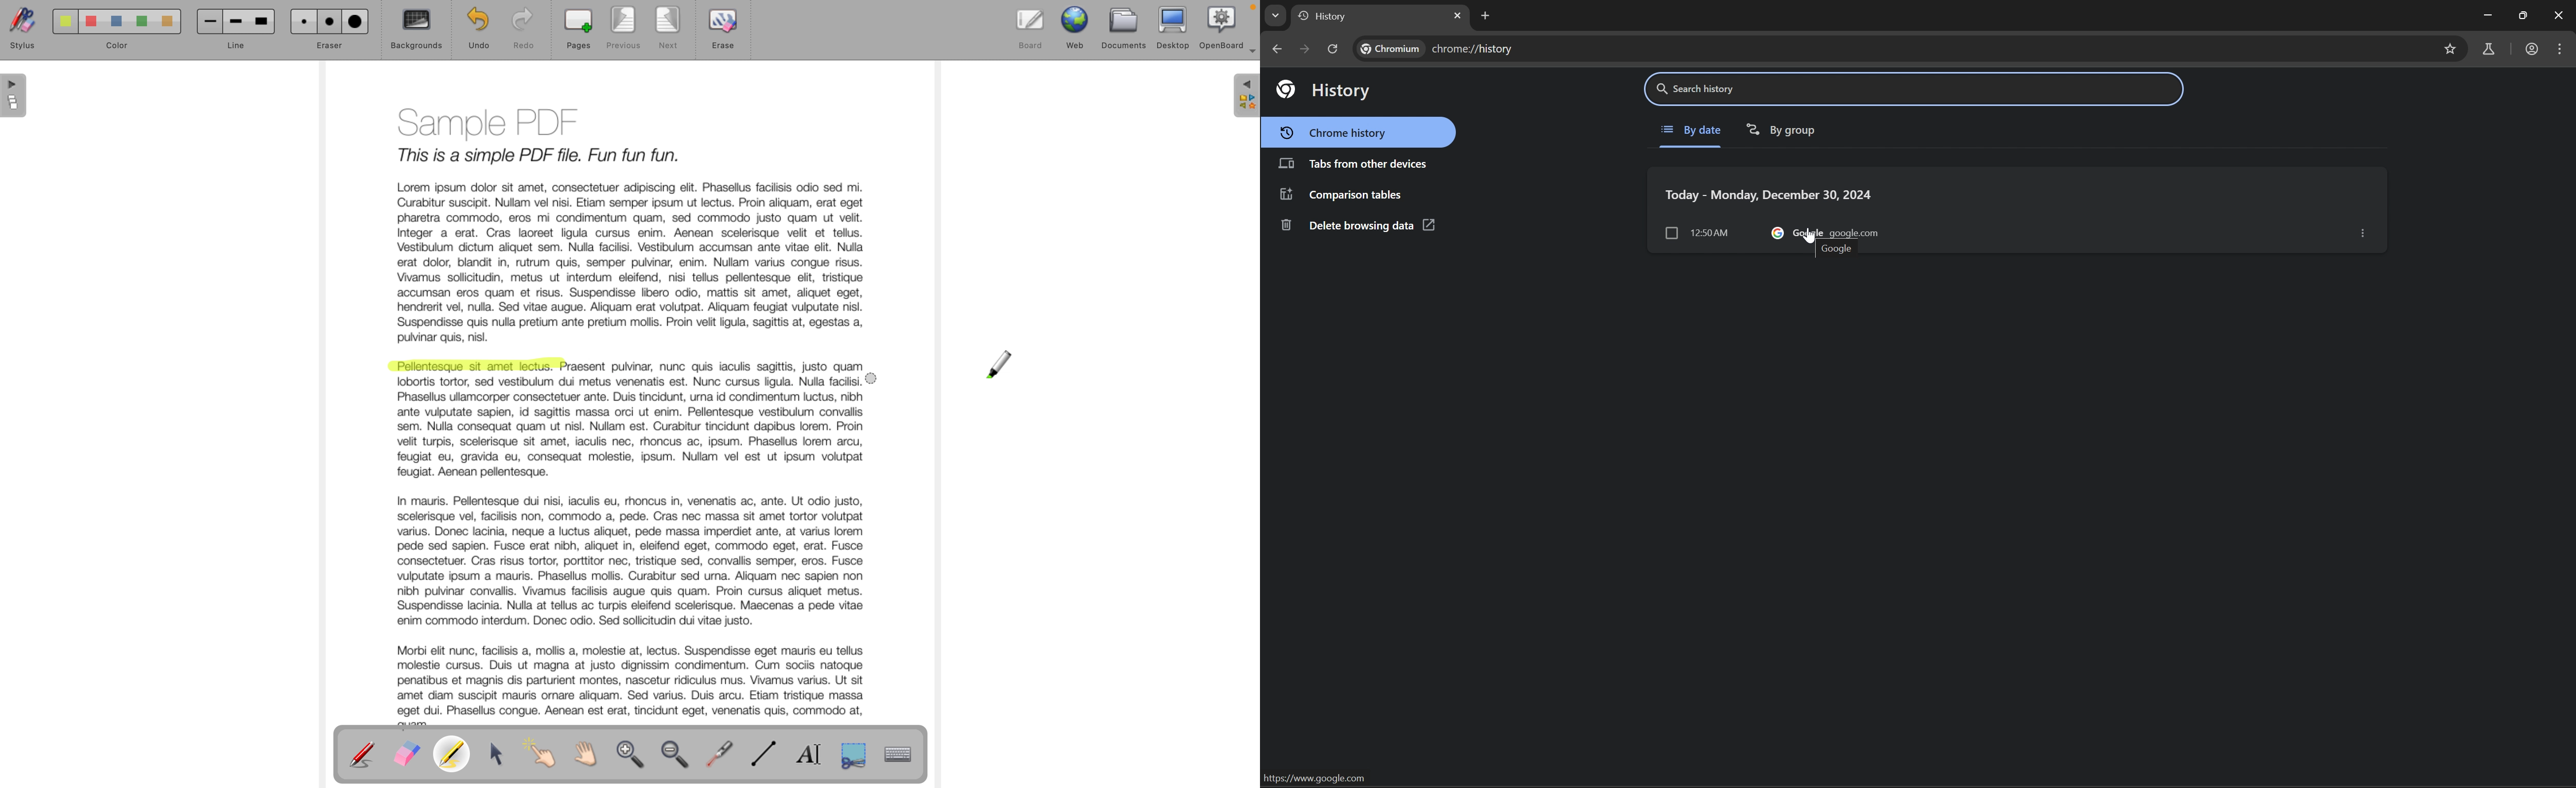  What do you see at coordinates (1305, 49) in the screenshot?
I see `next` at bounding box center [1305, 49].